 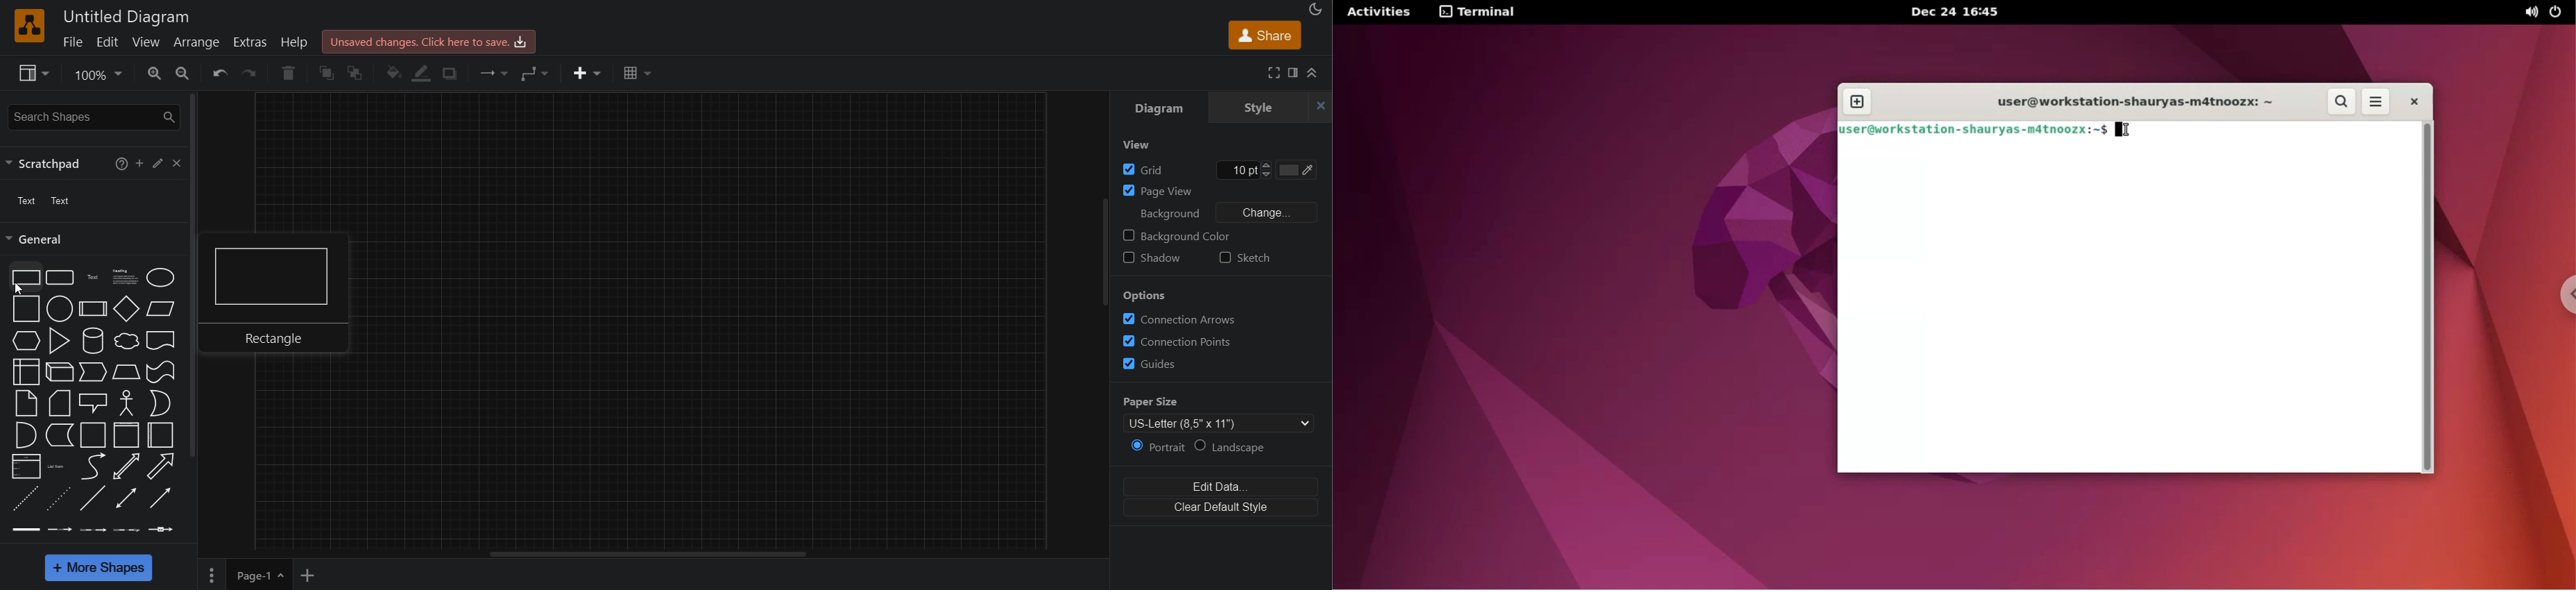 What do you see at coordinates (287, 74) in the screenshot?
I see `help` at bounding box center [287, 74].